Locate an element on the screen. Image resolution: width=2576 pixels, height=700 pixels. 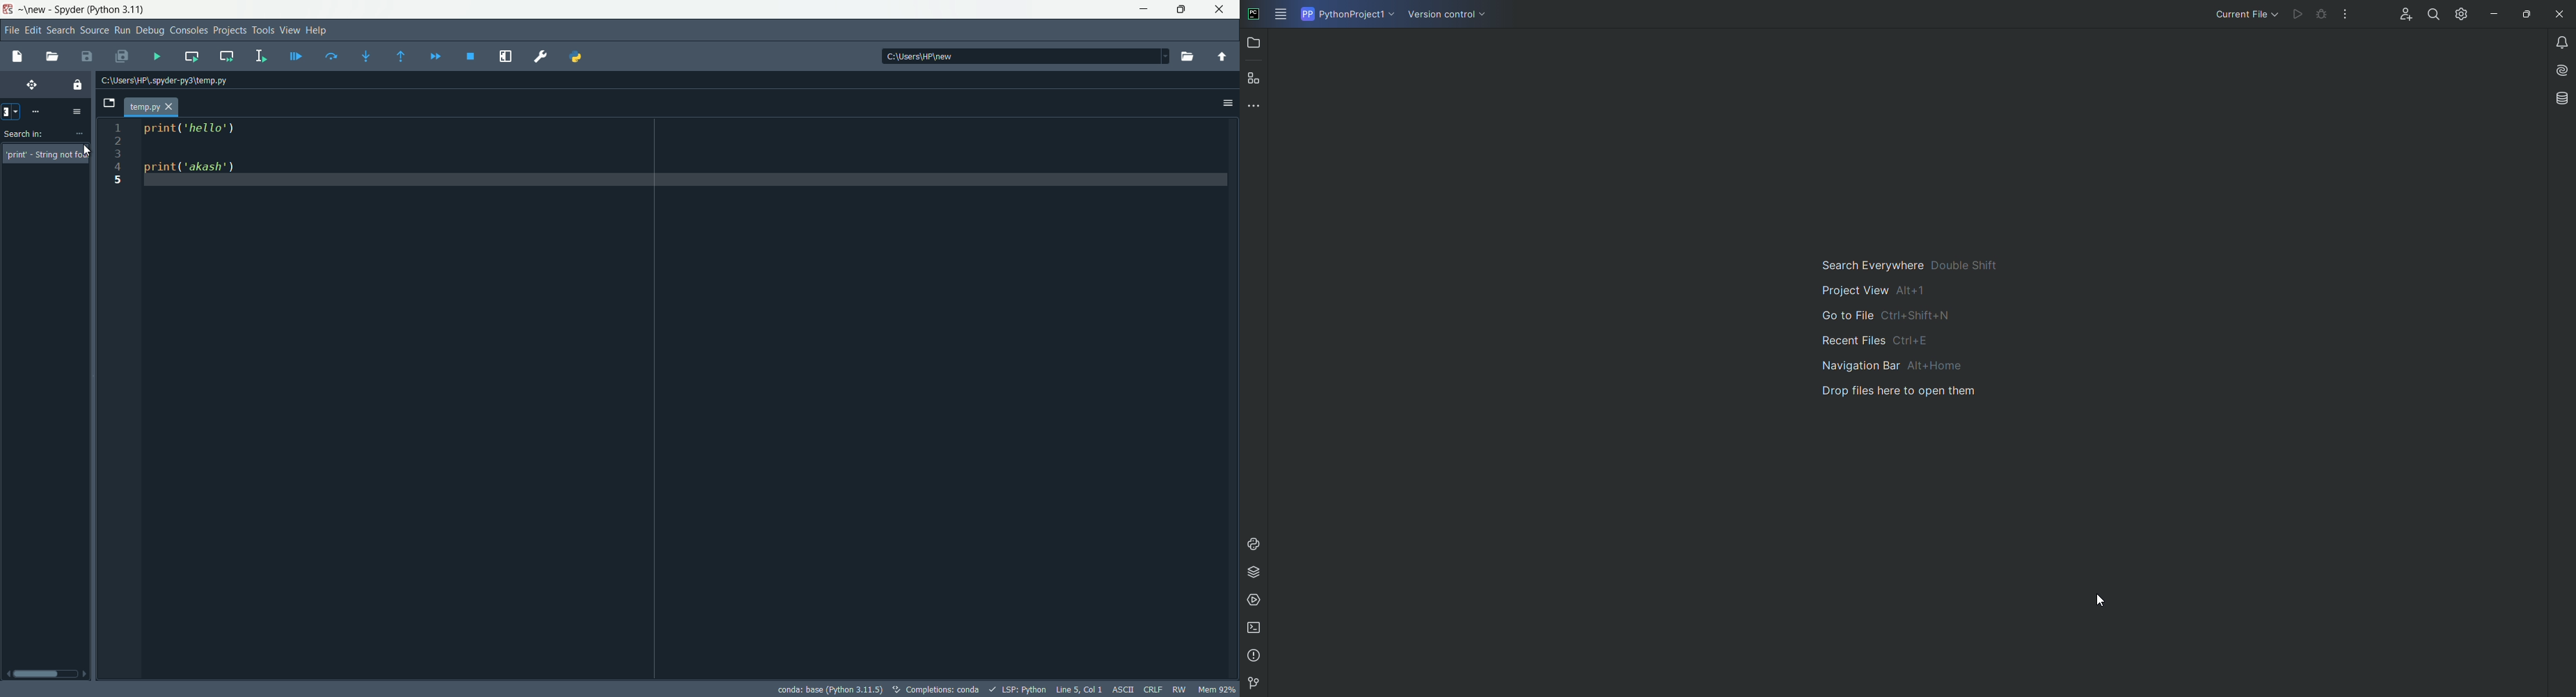
Run Button is located at coordinates (123, 30).